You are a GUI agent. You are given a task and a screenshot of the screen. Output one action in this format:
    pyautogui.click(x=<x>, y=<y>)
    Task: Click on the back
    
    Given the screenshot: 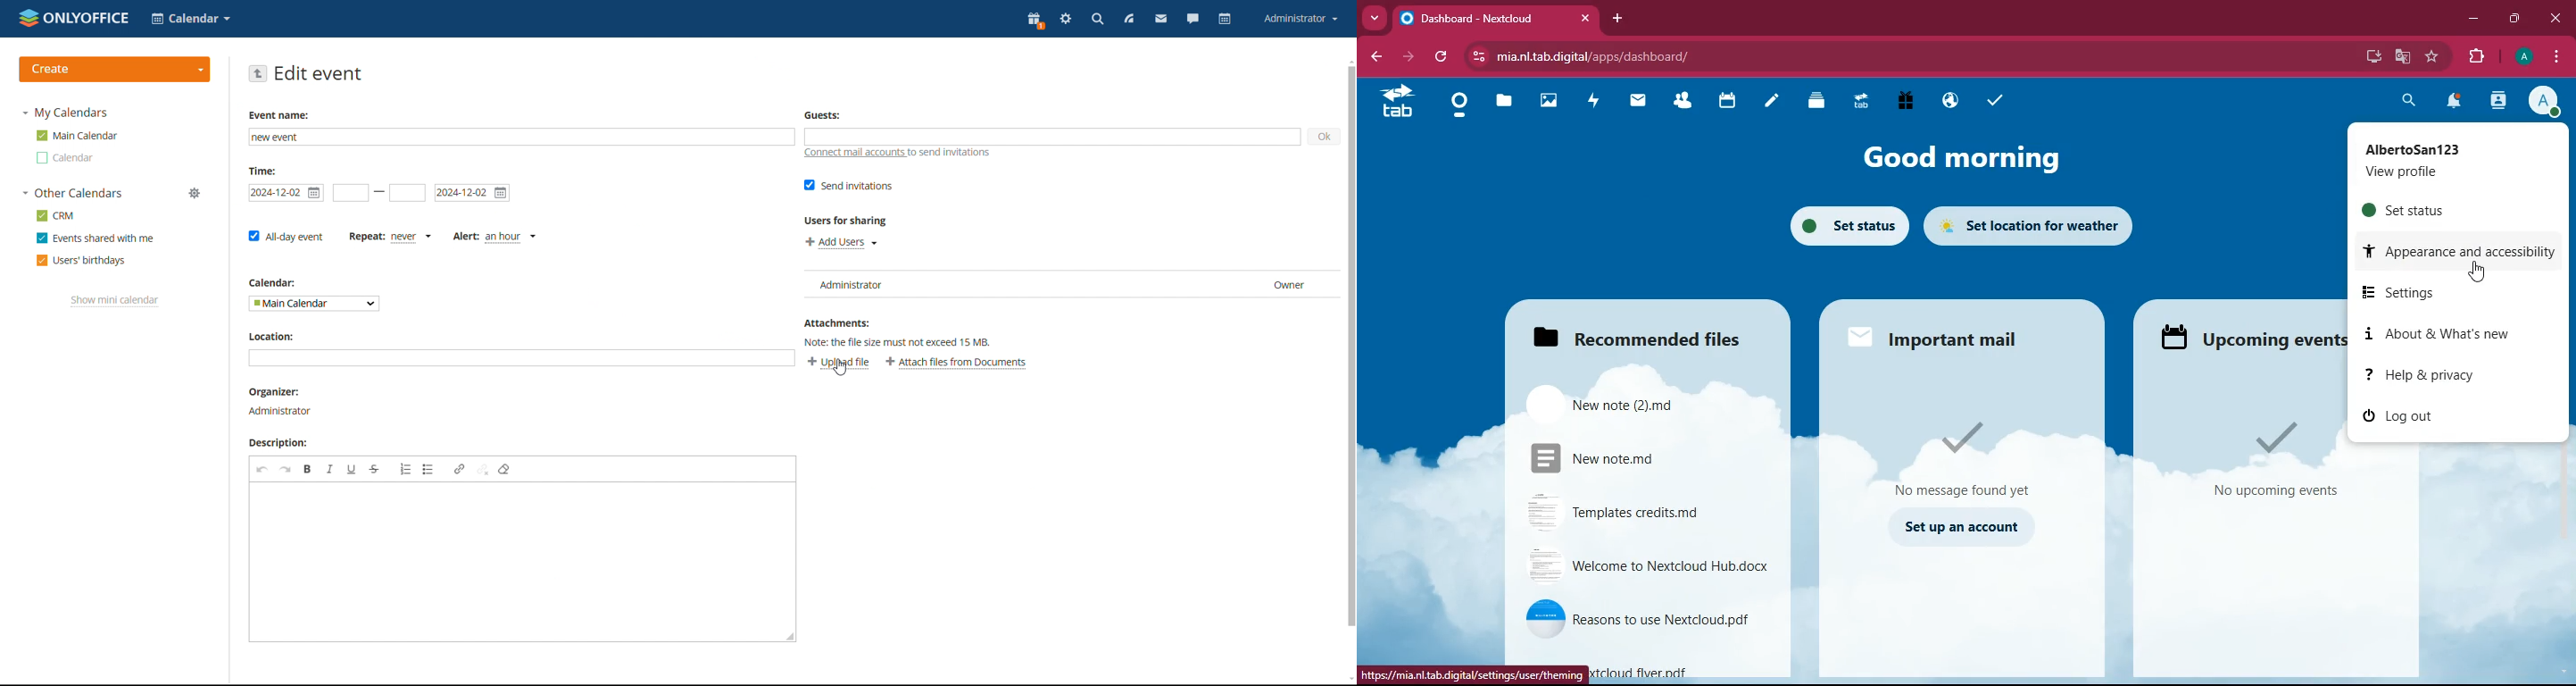 What is the action you would take?
    pyautogui.click(x=1375, y=58)
    